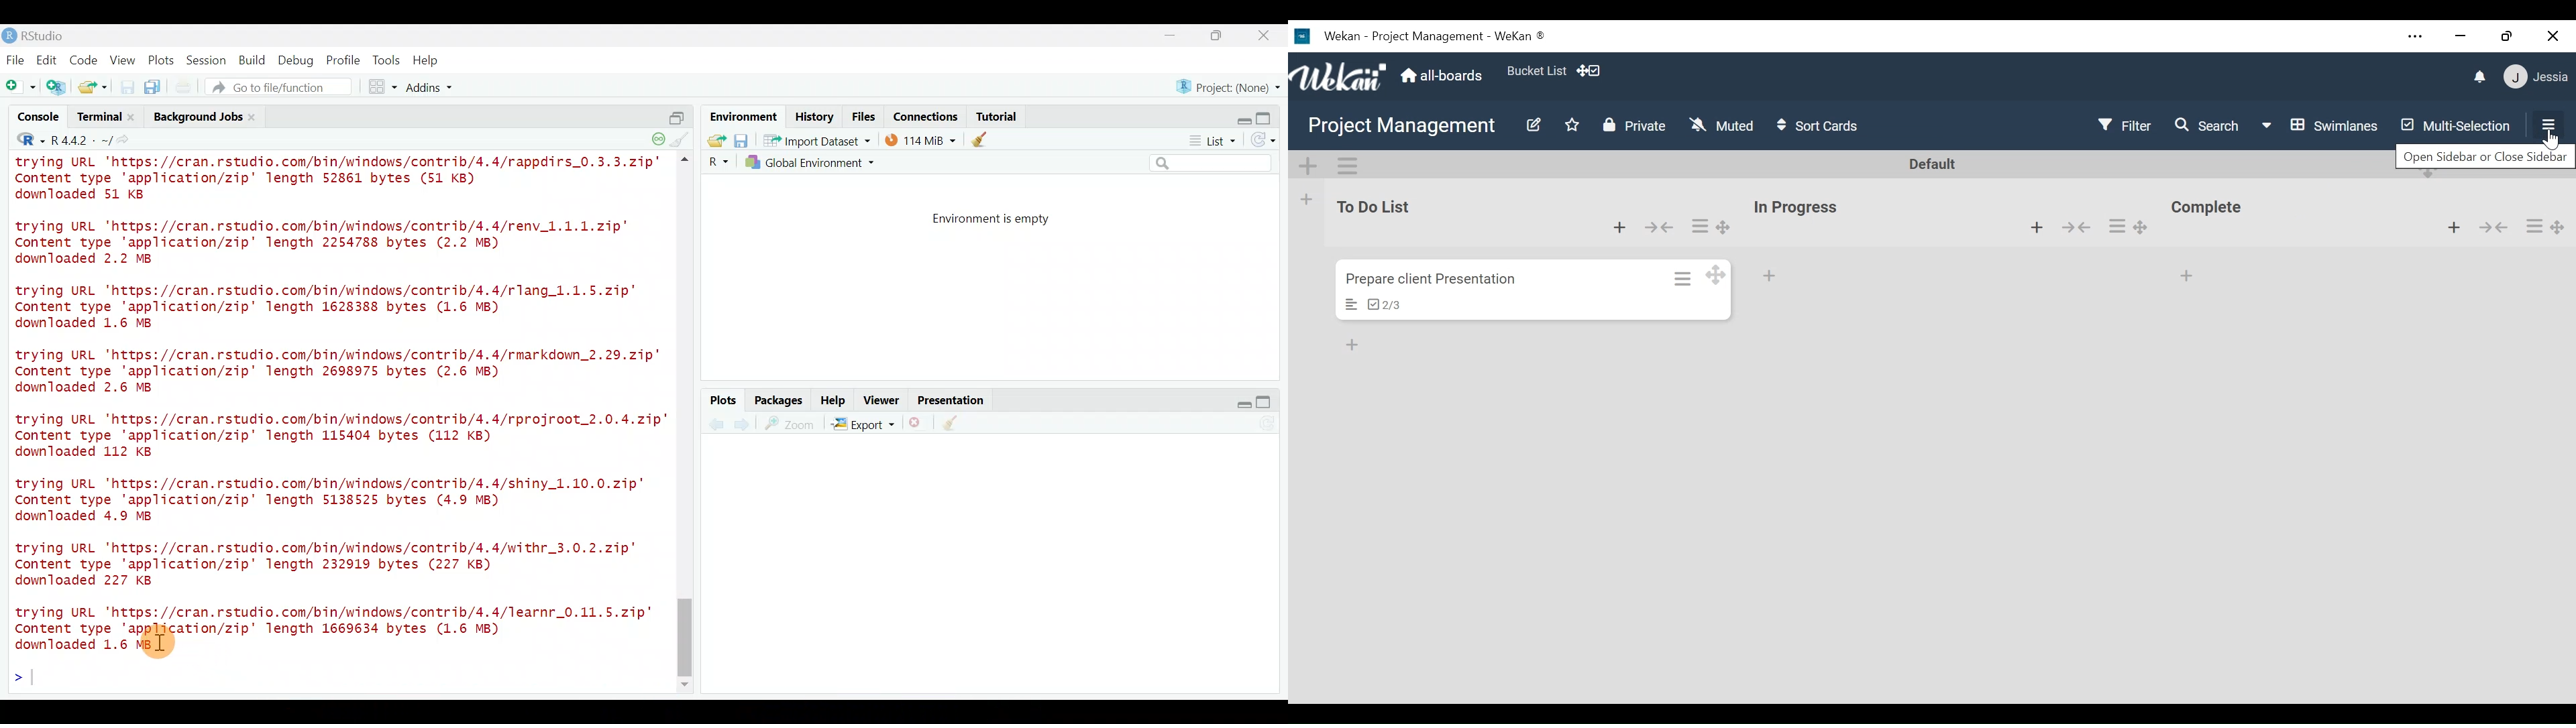  What do you see at coordinates (23, 680) in the screenshot?
I see `Line cursor` at bounding box center [23, 680].